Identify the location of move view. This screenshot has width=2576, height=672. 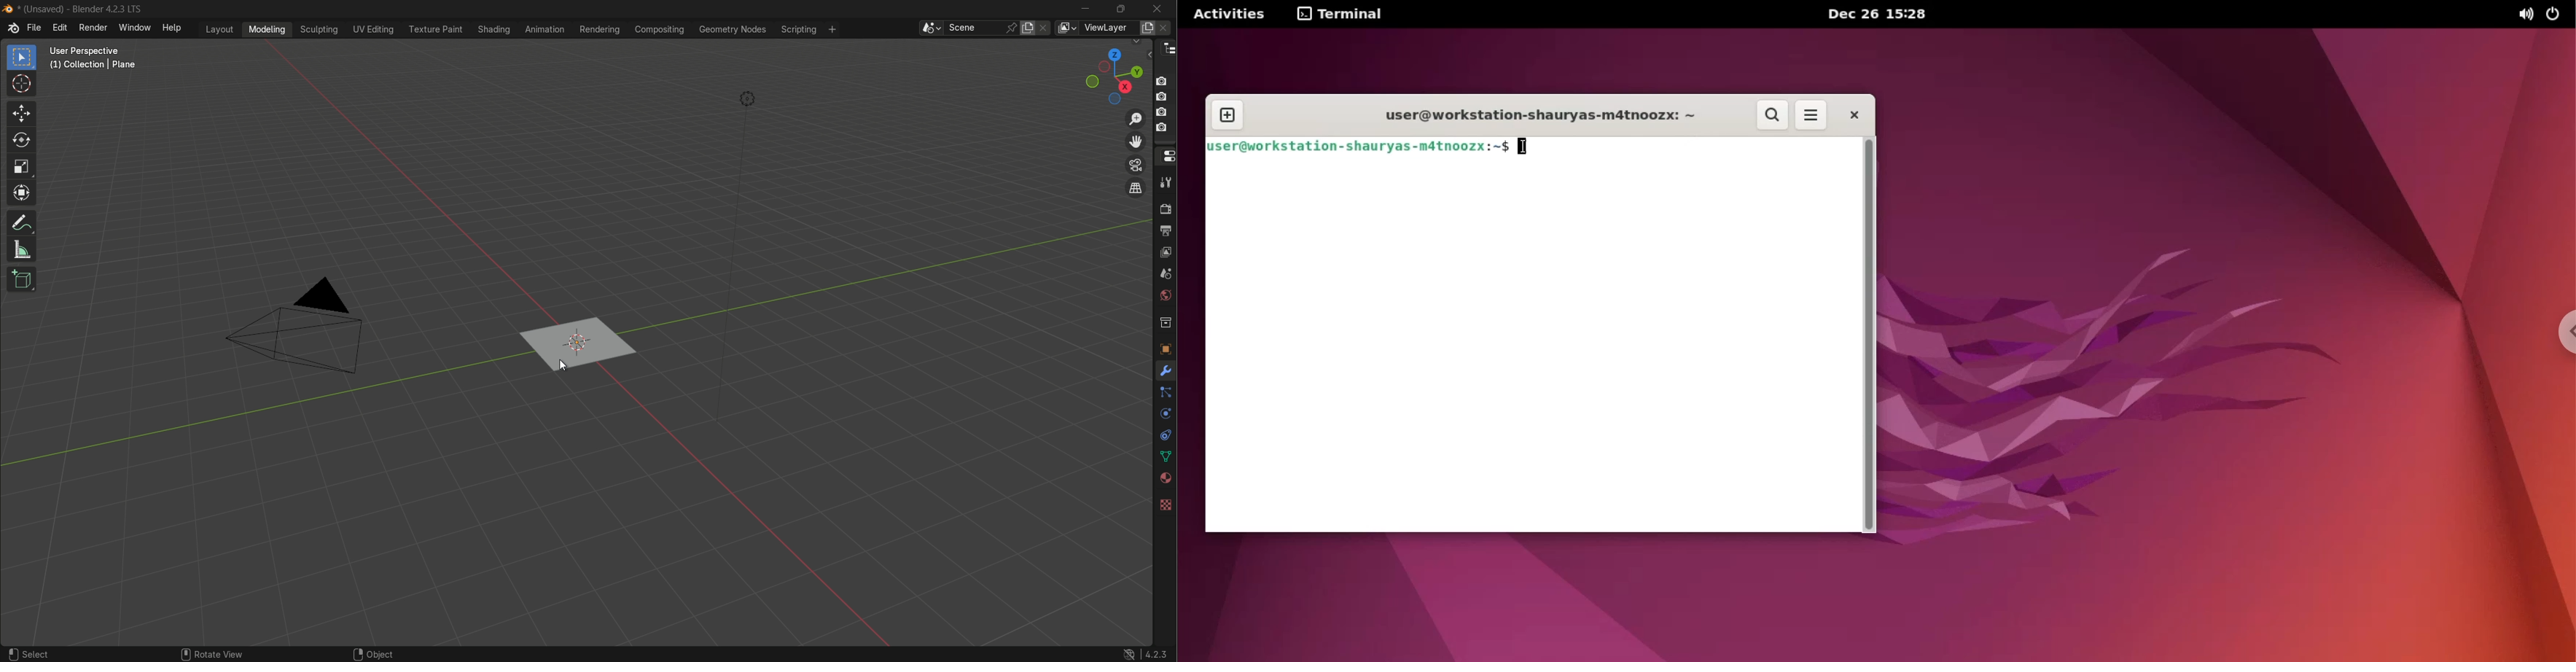
(1136, 142).